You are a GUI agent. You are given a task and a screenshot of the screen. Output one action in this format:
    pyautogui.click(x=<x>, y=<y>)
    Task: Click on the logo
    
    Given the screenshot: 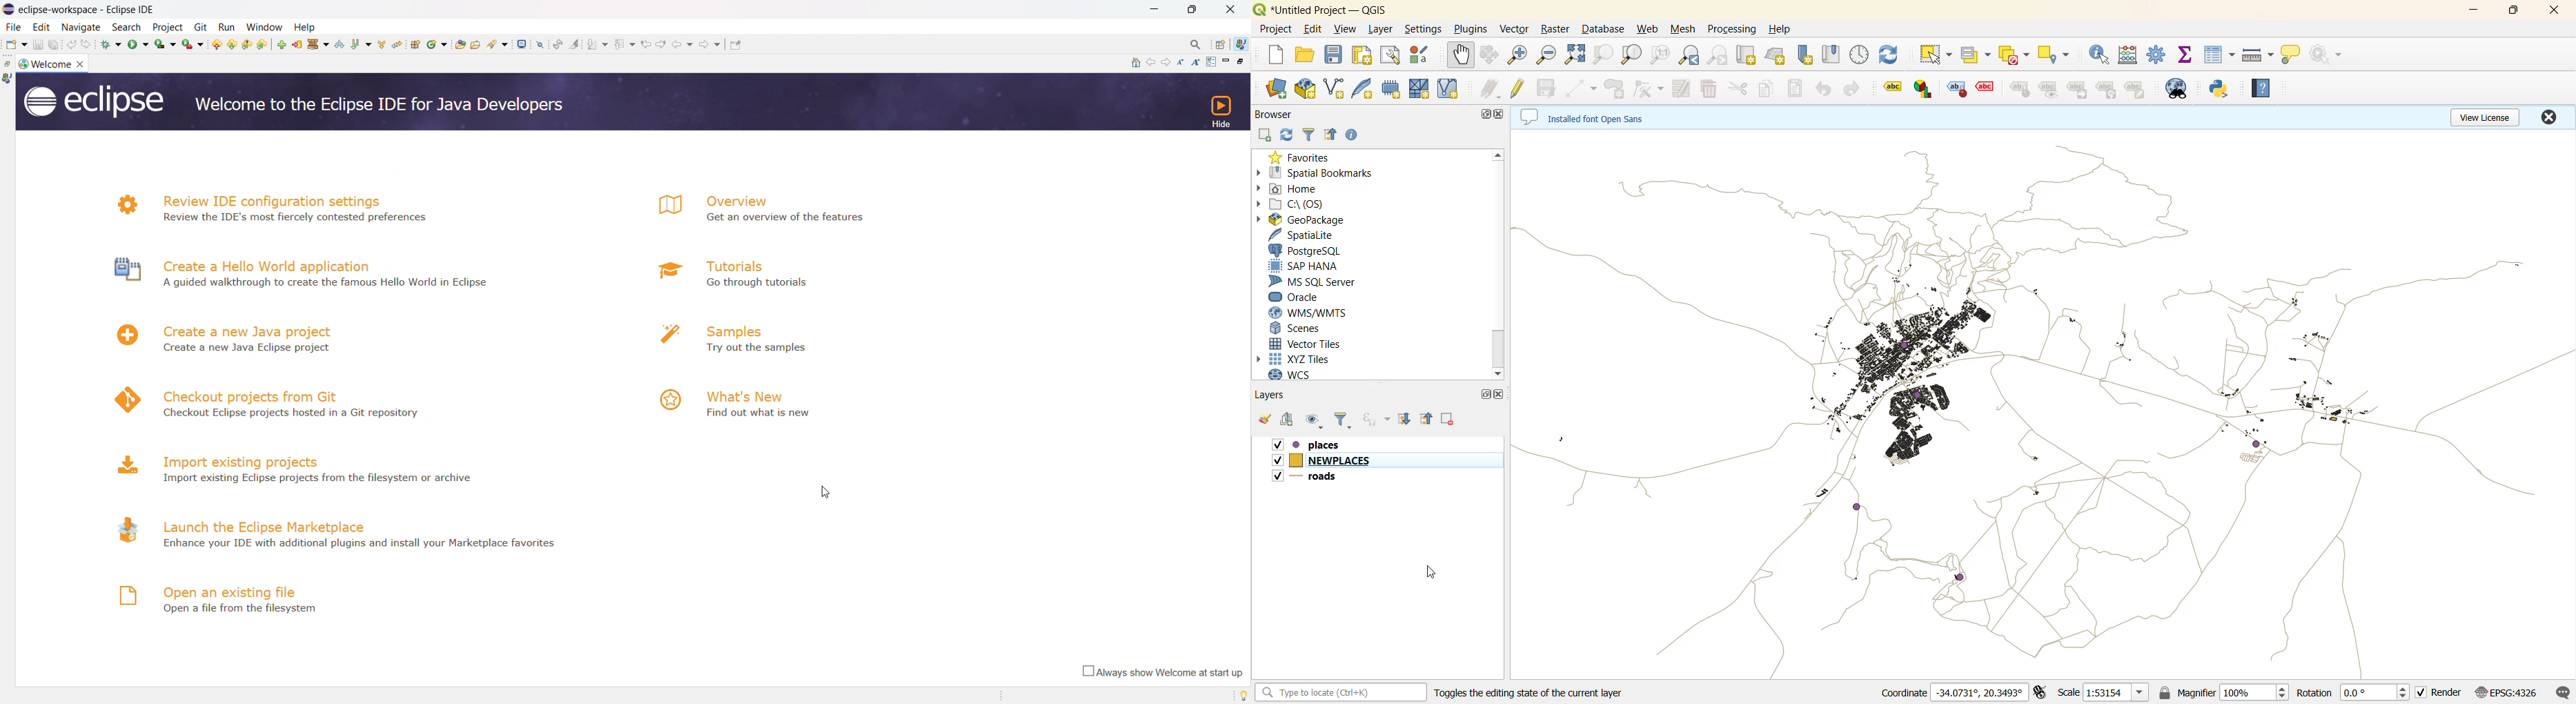 What is the action you would take?
    pyautogui.click(x=121, y=205)
    